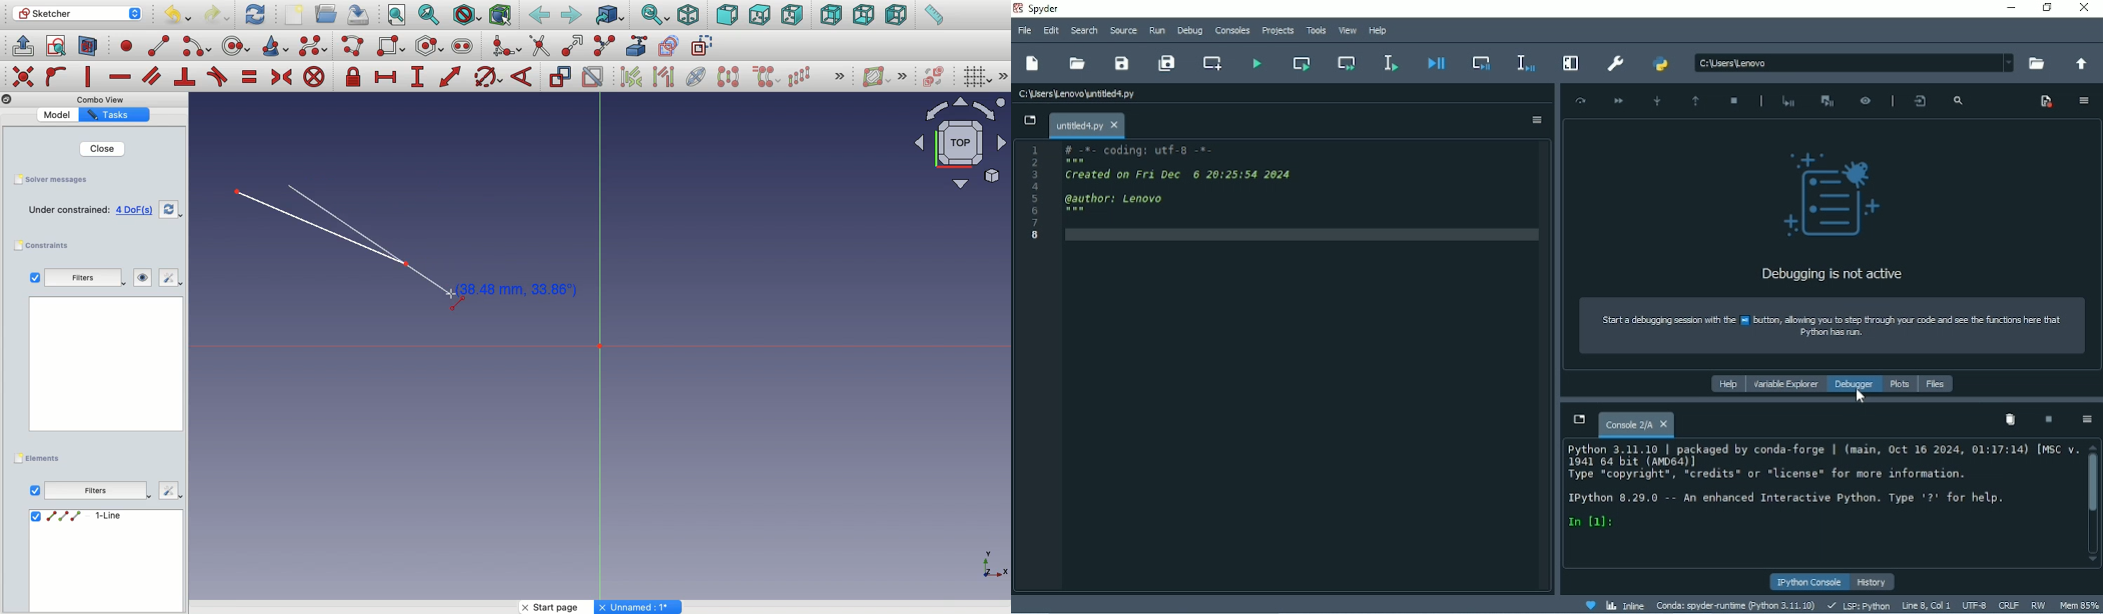  I want to click on Tools, so click(1316, 31).